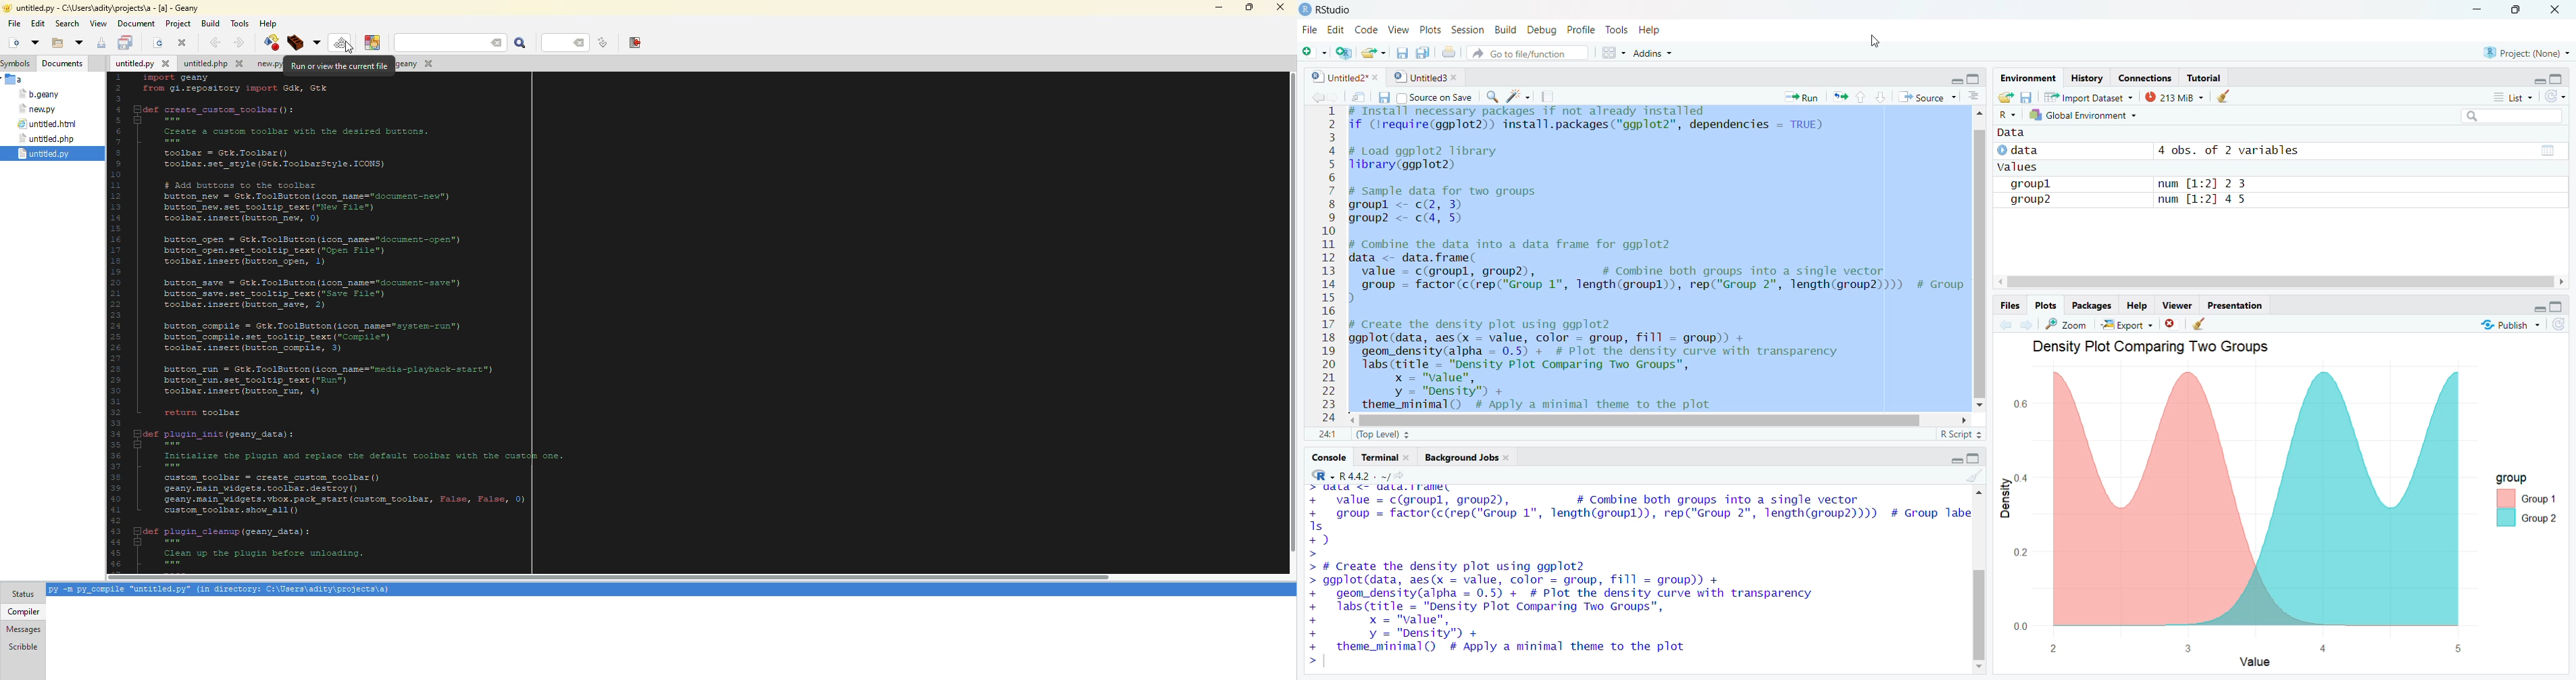  I want to click on compile, so click(274, 41).